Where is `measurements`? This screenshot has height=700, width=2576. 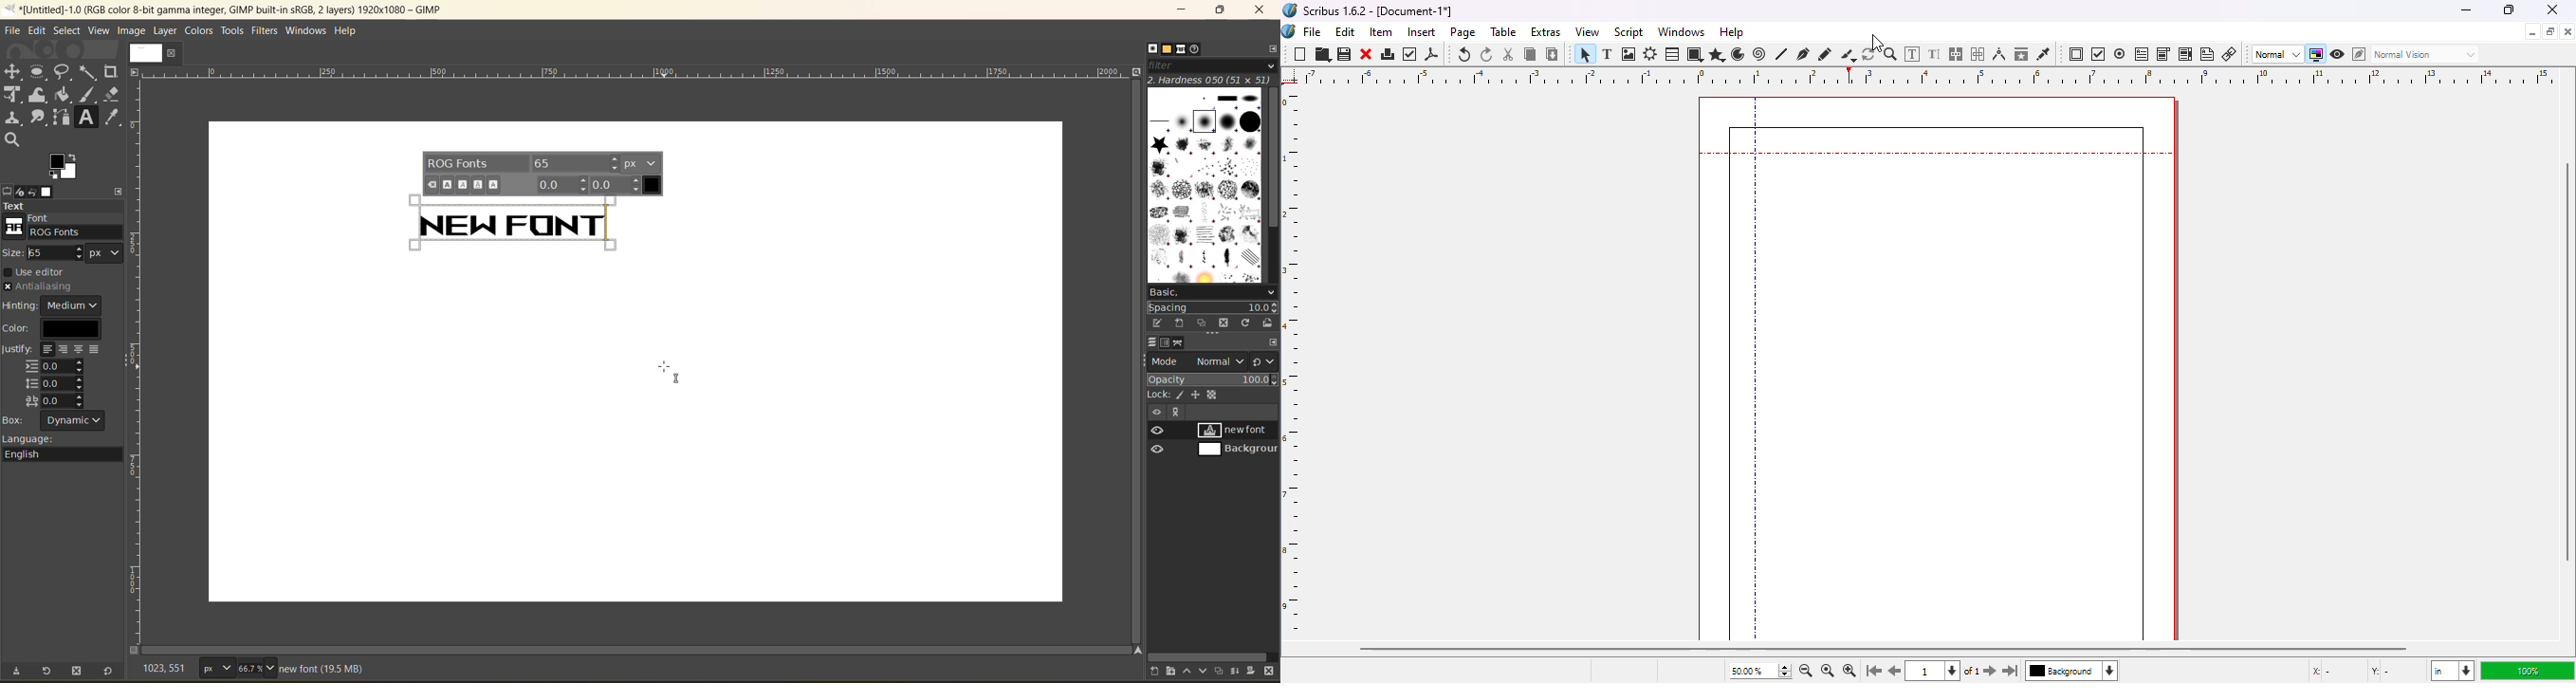
measurements is located at coordinates (1999, 54).